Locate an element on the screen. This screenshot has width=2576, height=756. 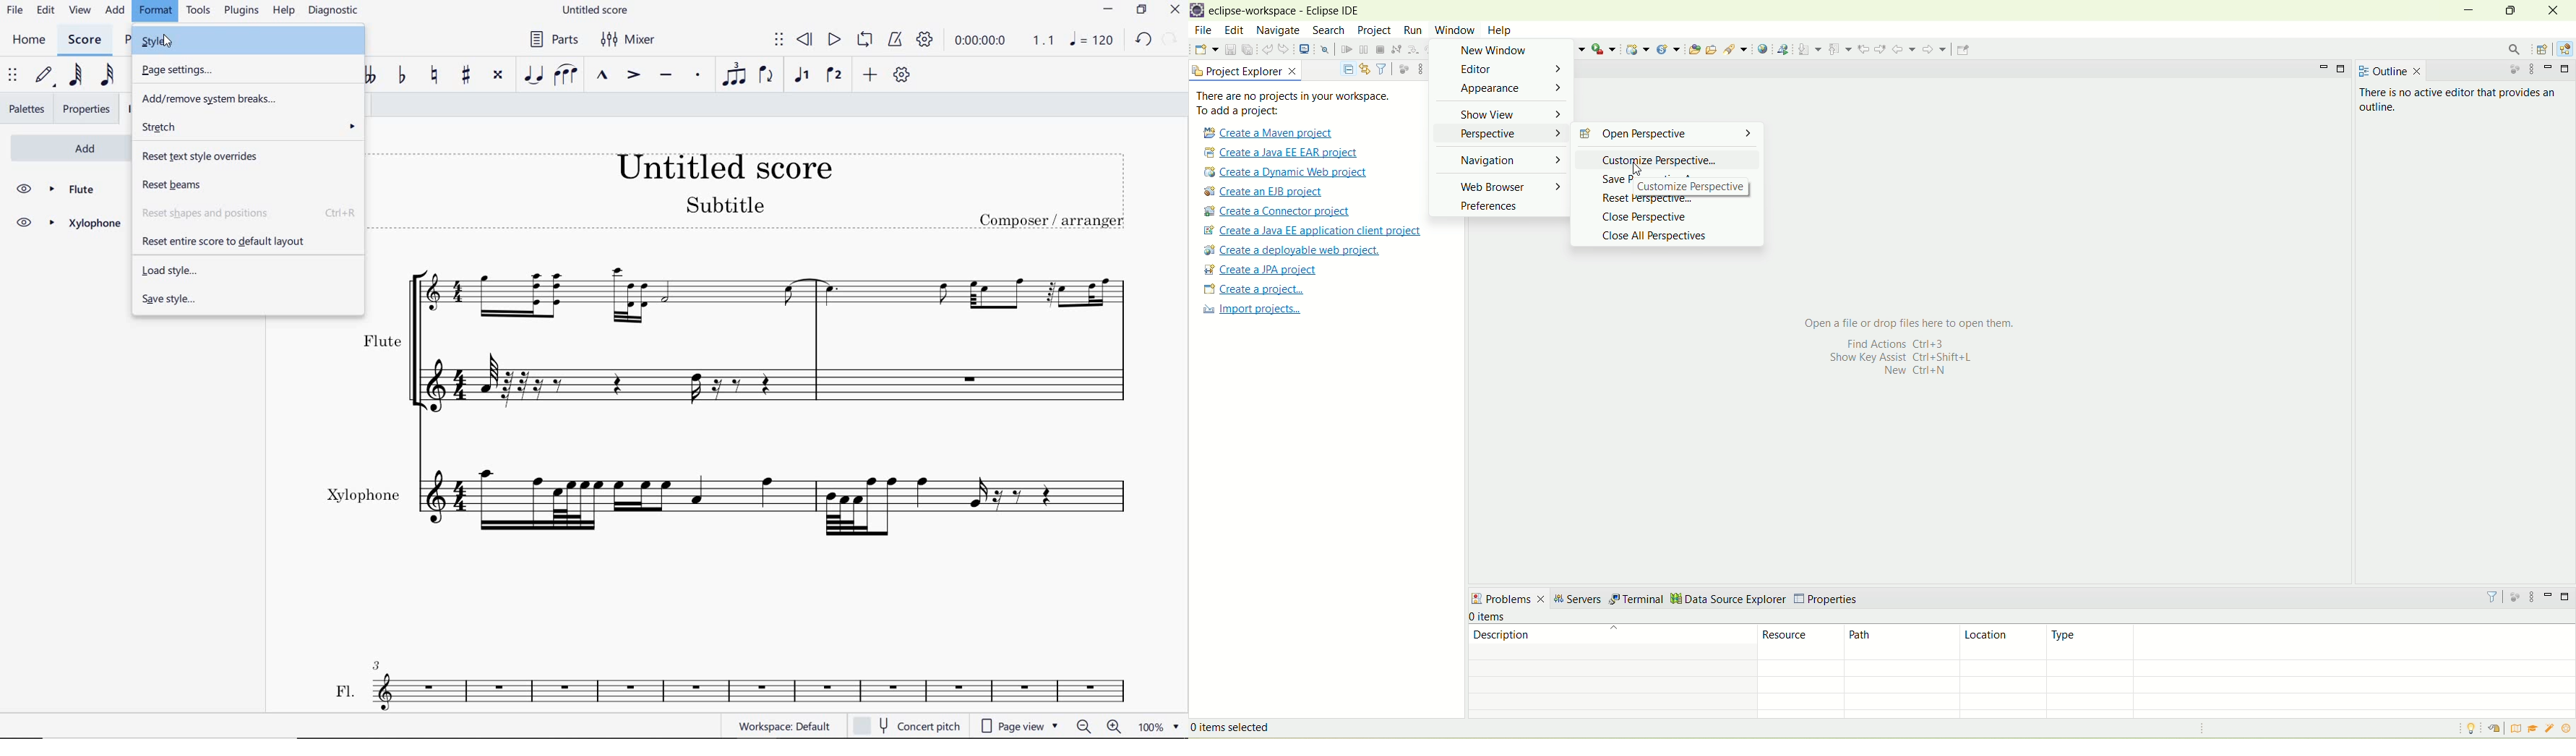
concert pitch is located at coordinates (906, 726).